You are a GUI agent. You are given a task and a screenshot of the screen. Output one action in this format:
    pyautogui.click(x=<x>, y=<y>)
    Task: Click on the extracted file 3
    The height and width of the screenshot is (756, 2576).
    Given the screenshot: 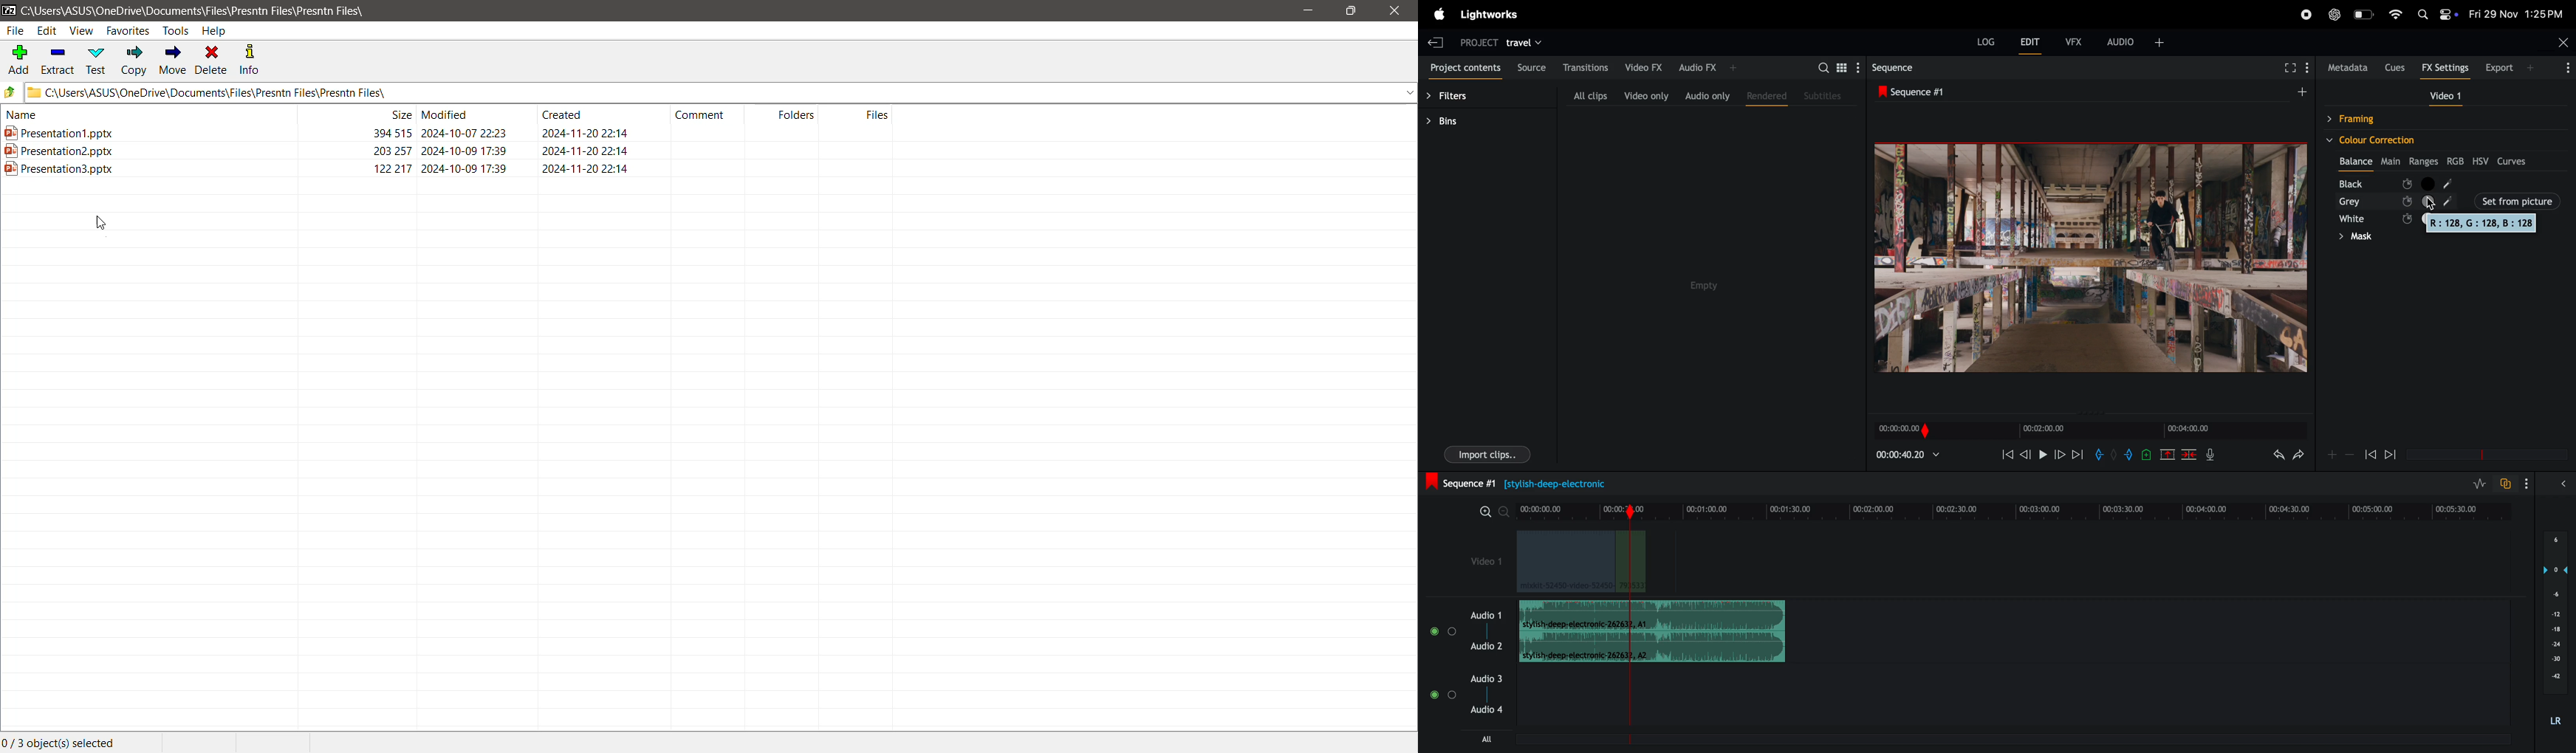 What is the action you would take?
    pyautogui.click(x=60, y=168)
    